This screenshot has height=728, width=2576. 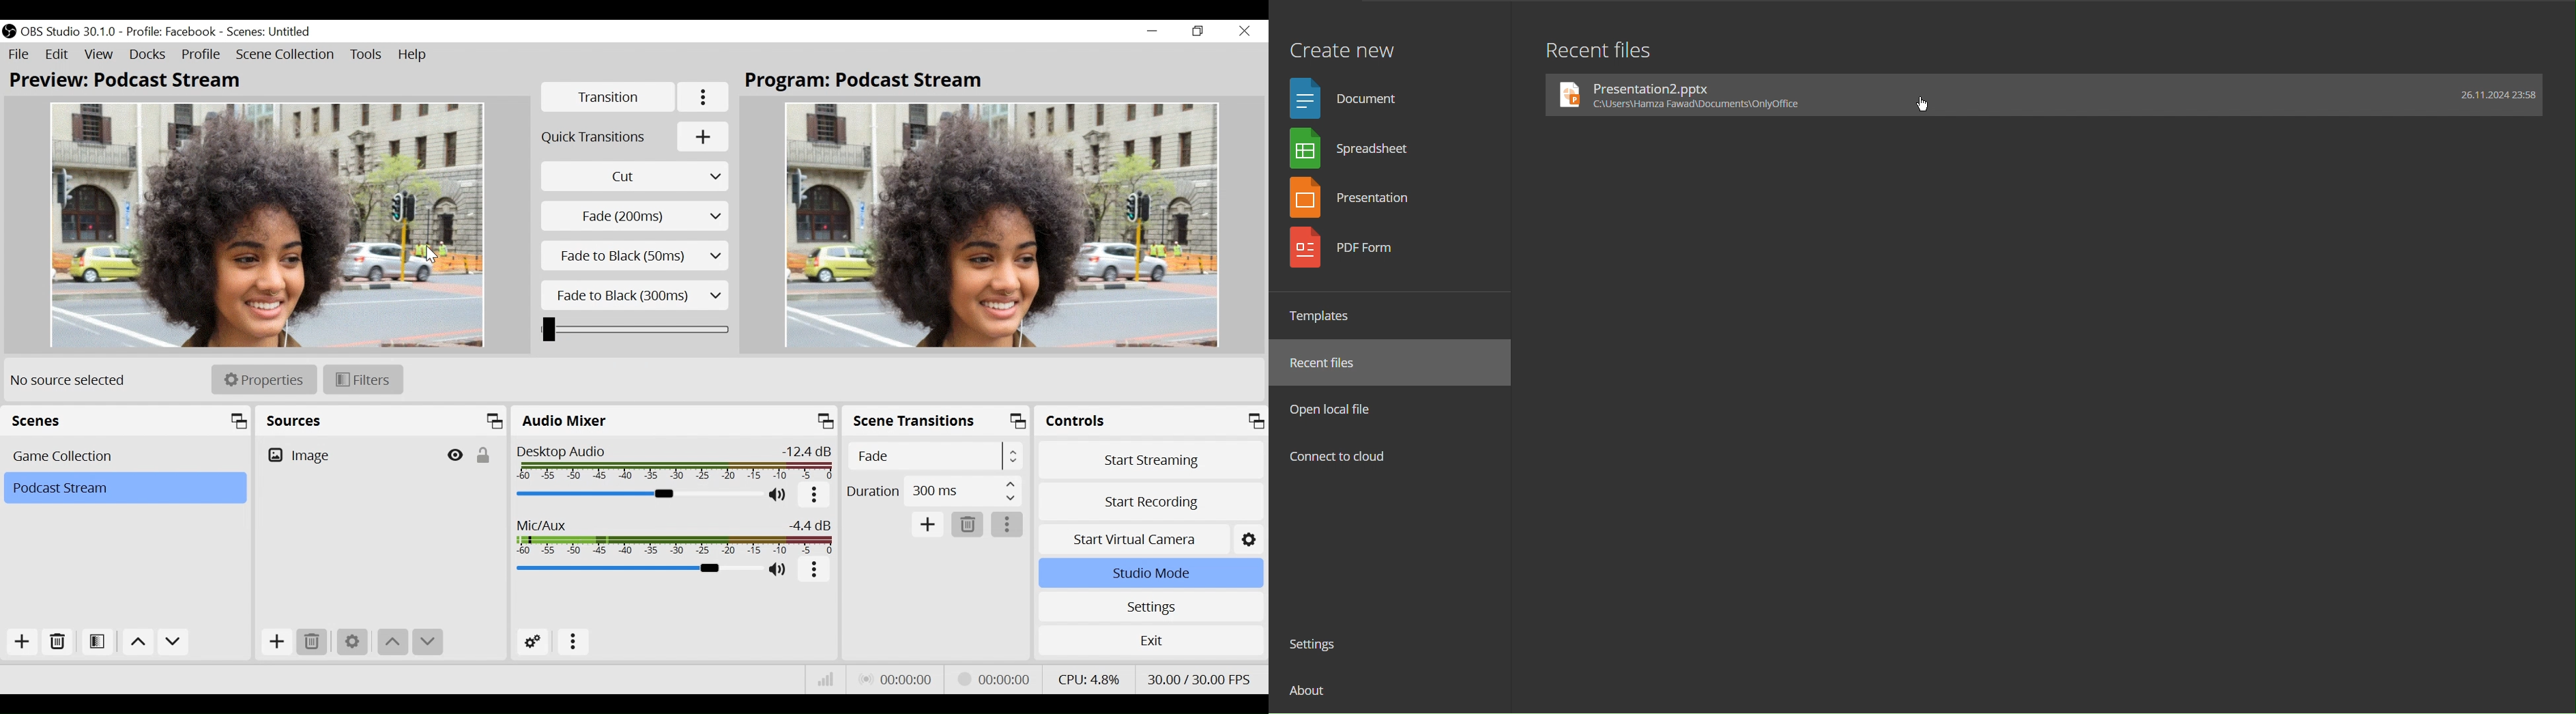 I want to click on move down , so click(x=426, y=642).